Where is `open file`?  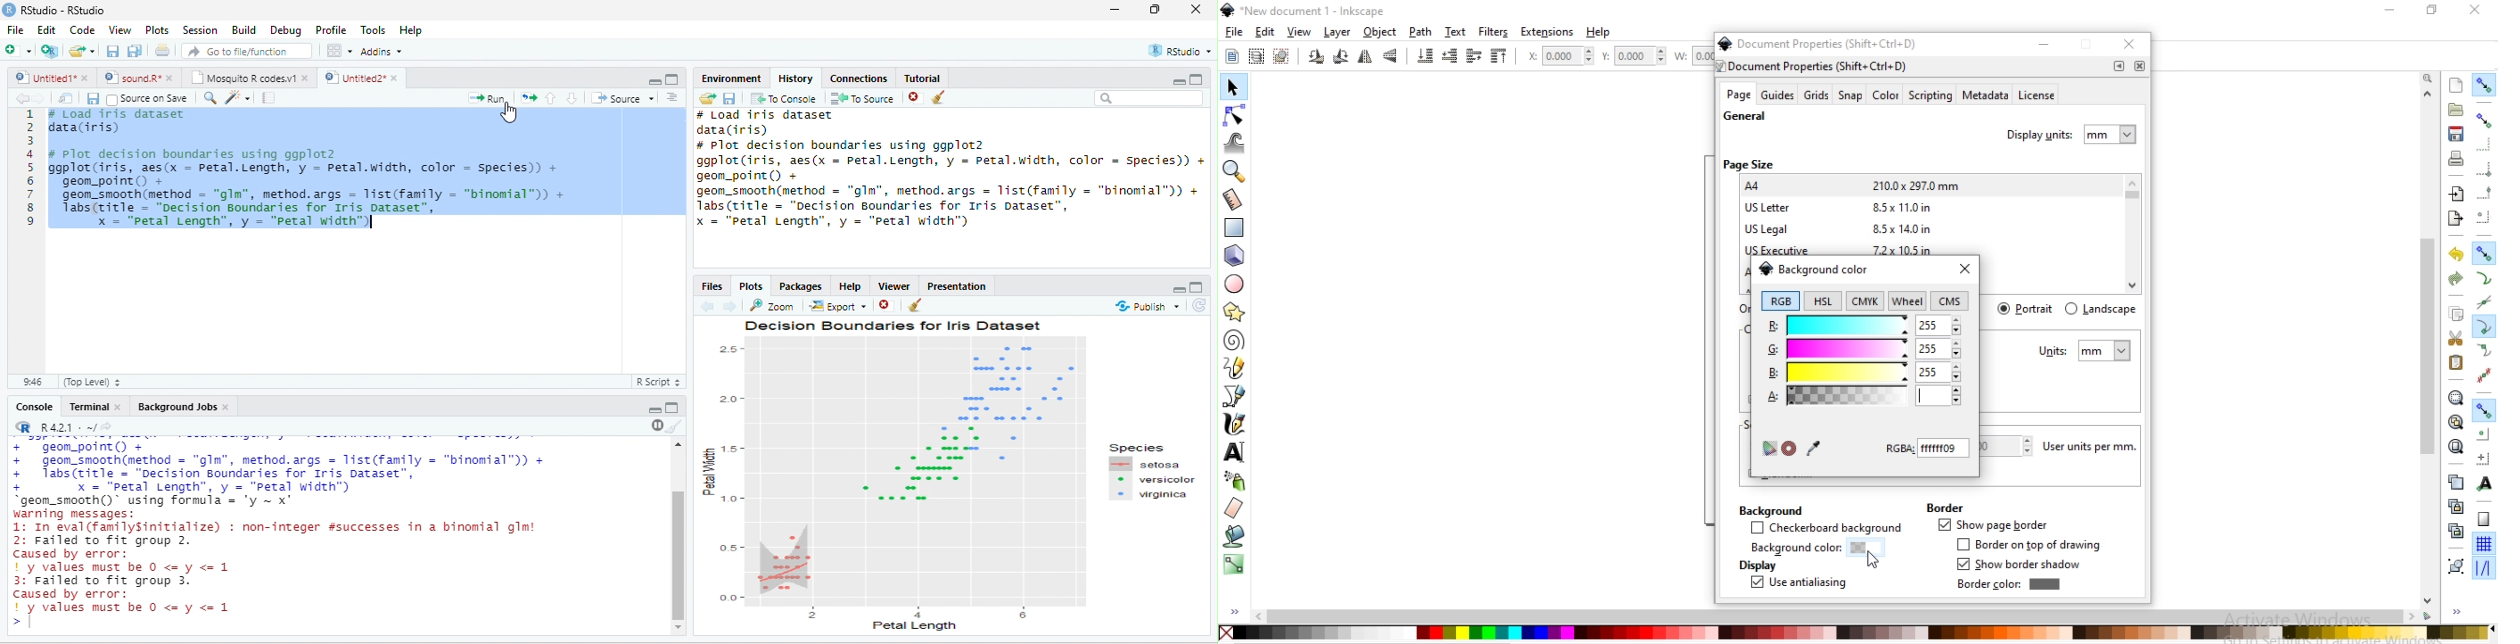 open file is located at coordinates (82, 51).